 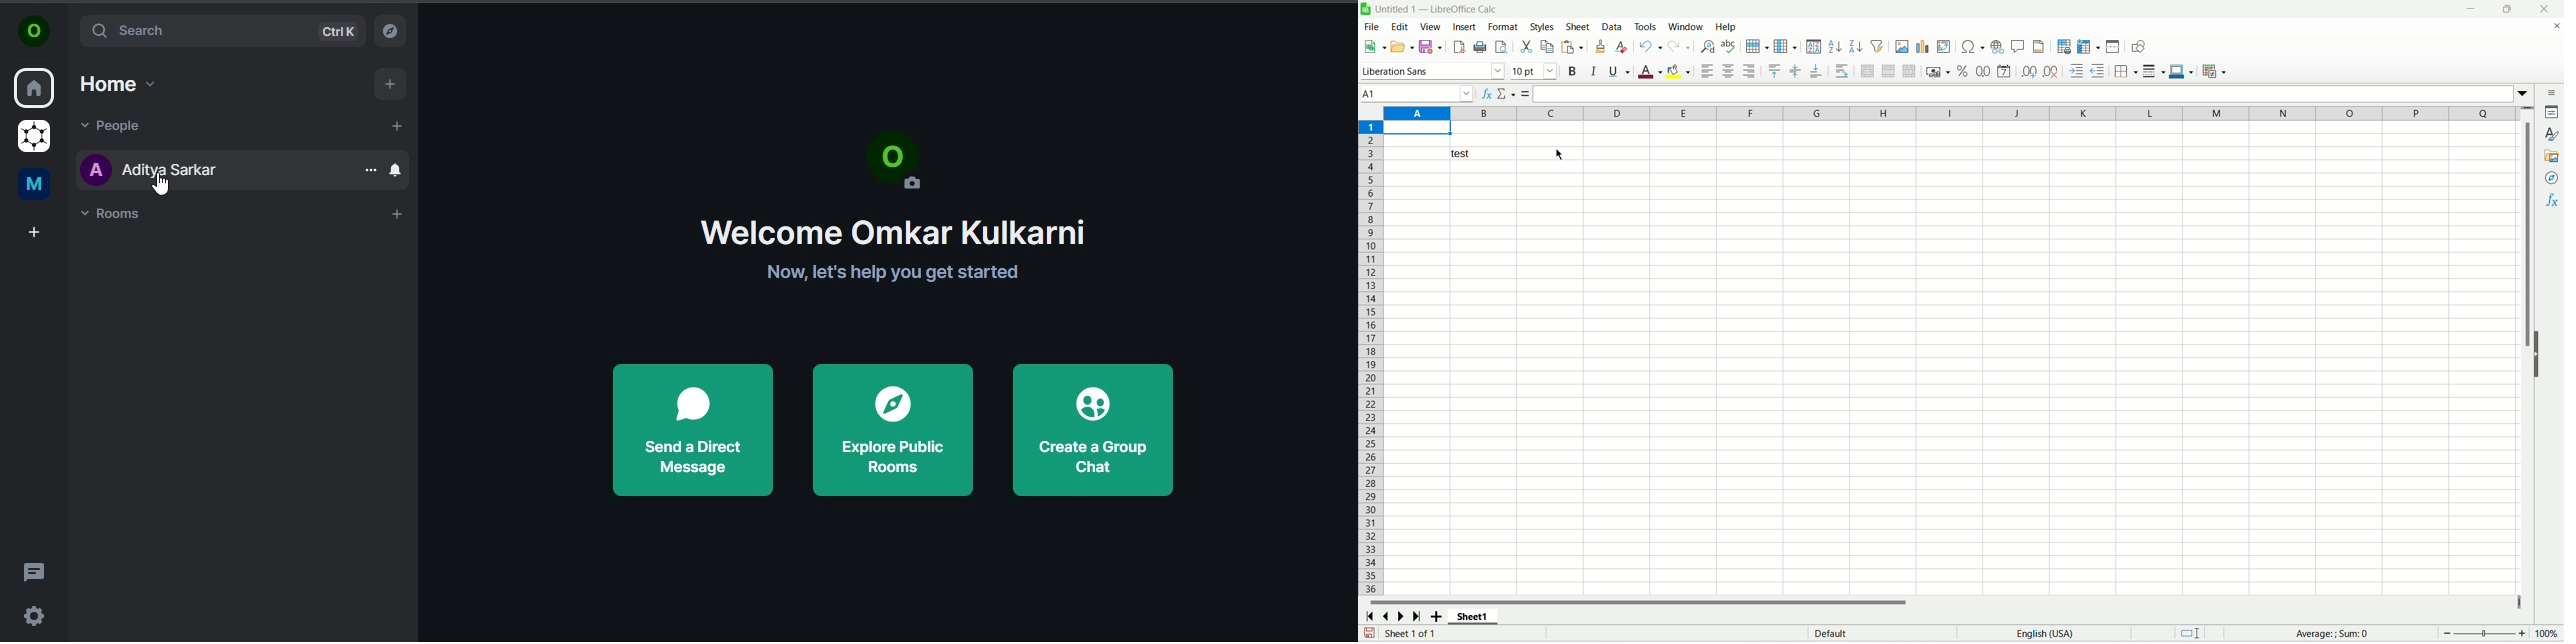 I want to click on export as pdf, so click(x=1458, y=47).